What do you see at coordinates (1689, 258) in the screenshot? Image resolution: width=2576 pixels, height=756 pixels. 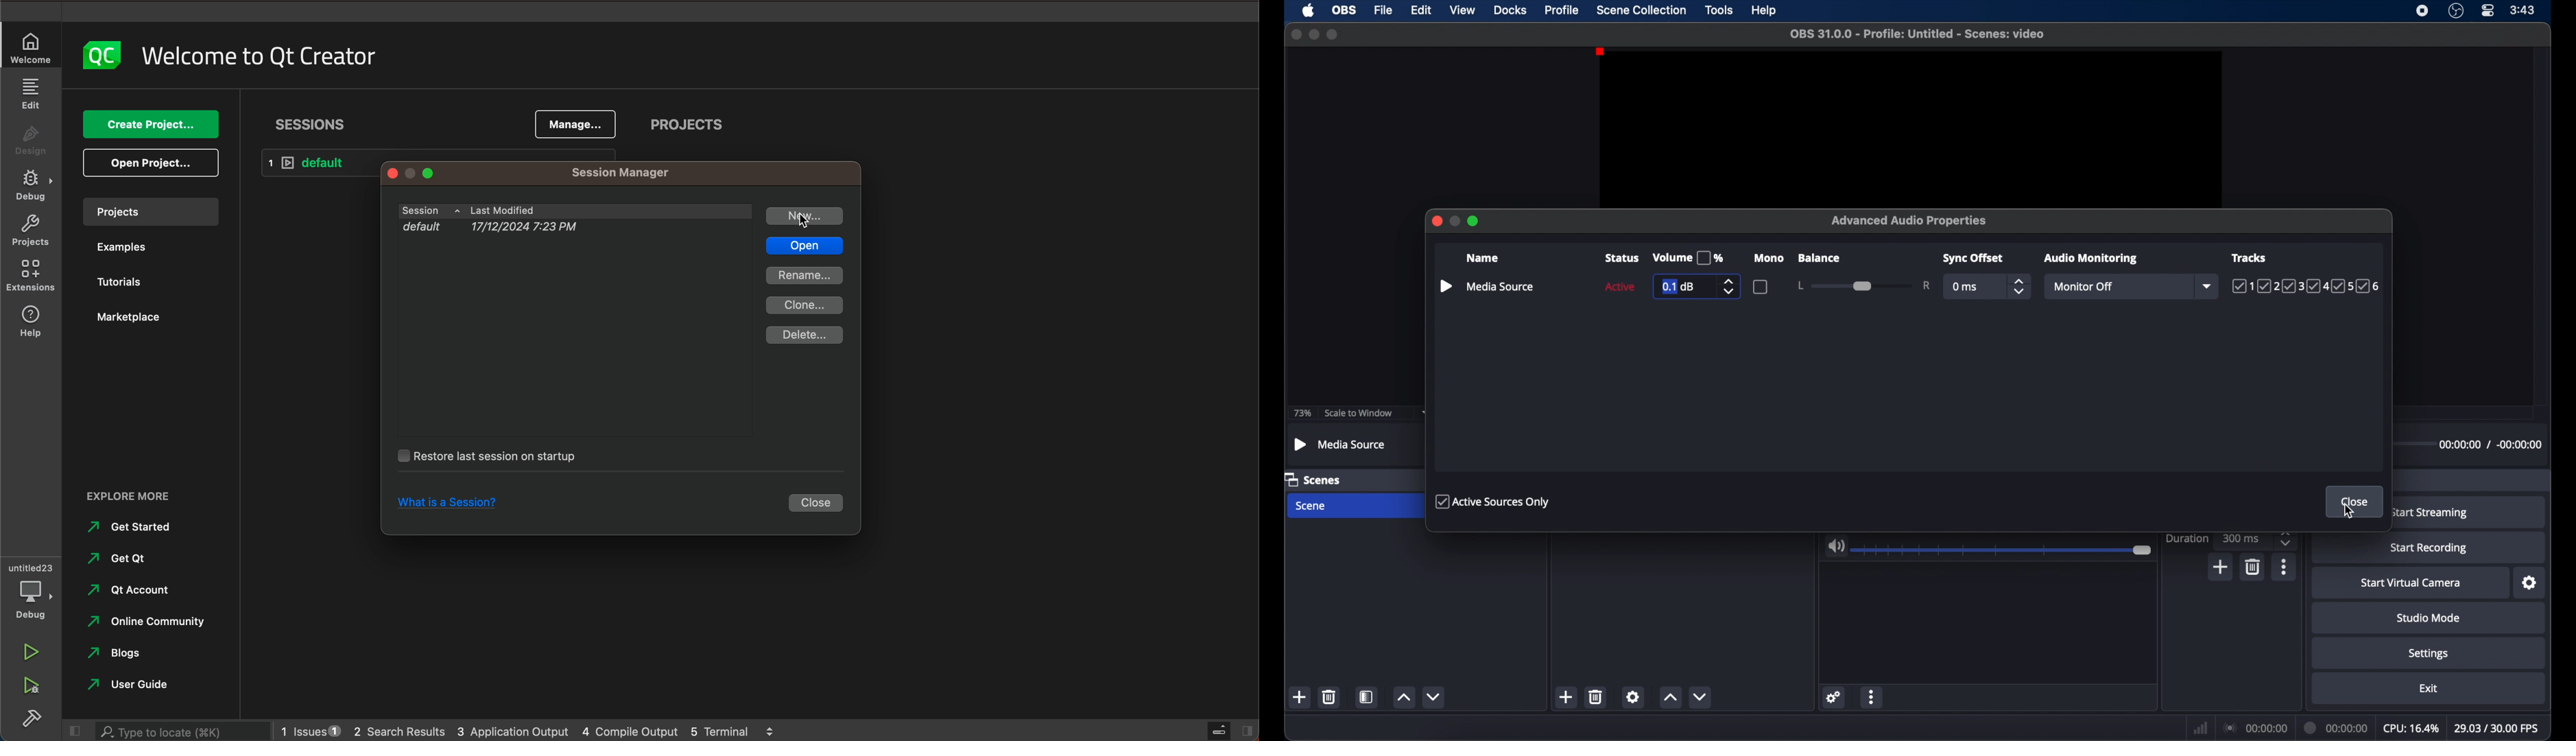 I see `volume` at bounding box center [1689, 258].